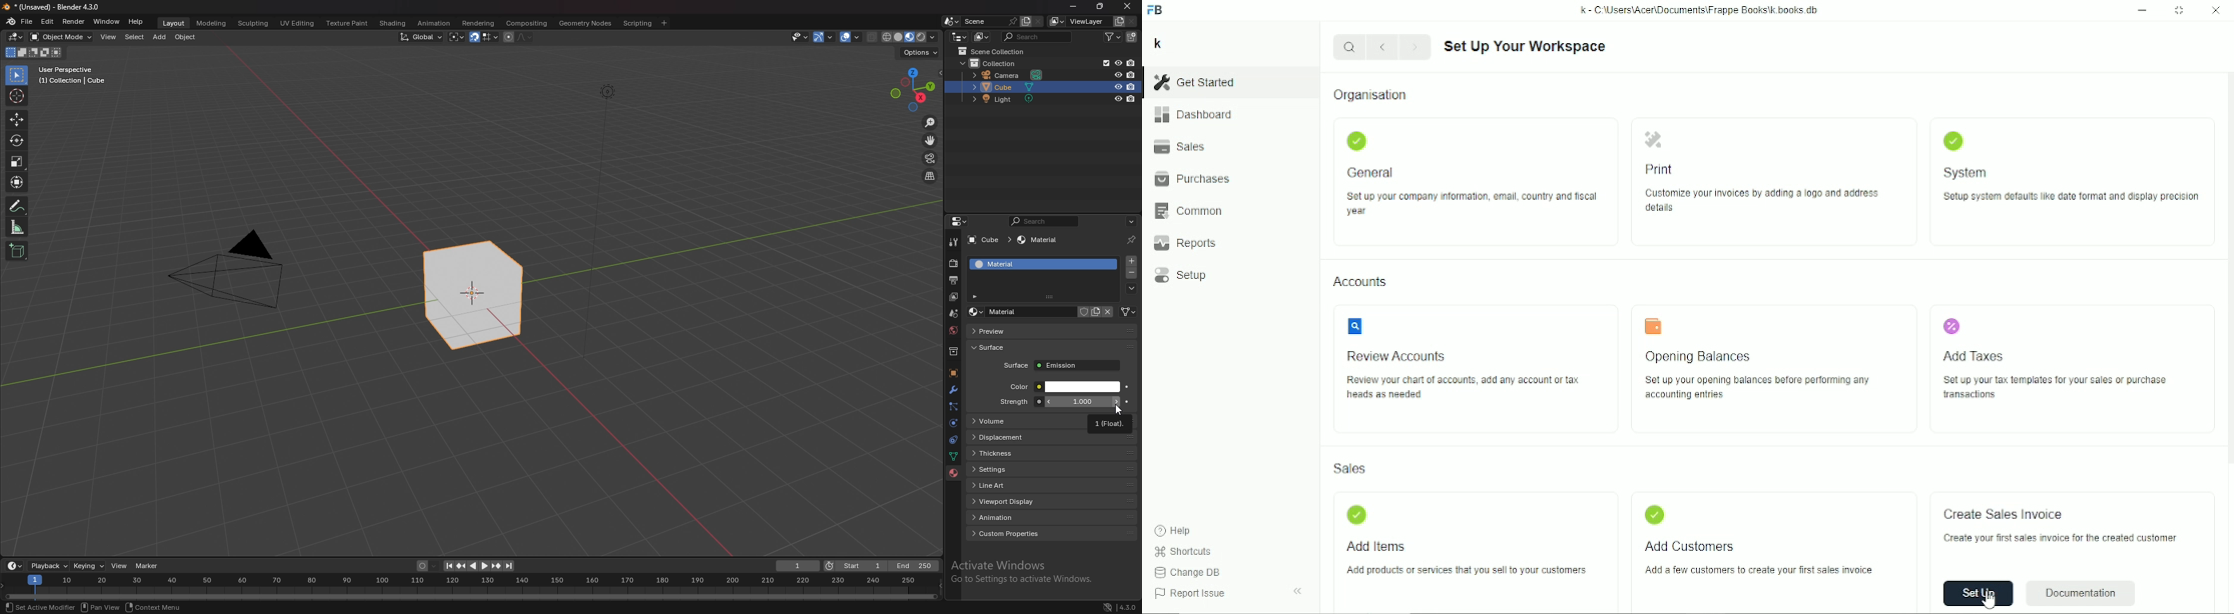 This screenshot has height=616, width=2240. I want to click on Purchases, so click(1197, 180).